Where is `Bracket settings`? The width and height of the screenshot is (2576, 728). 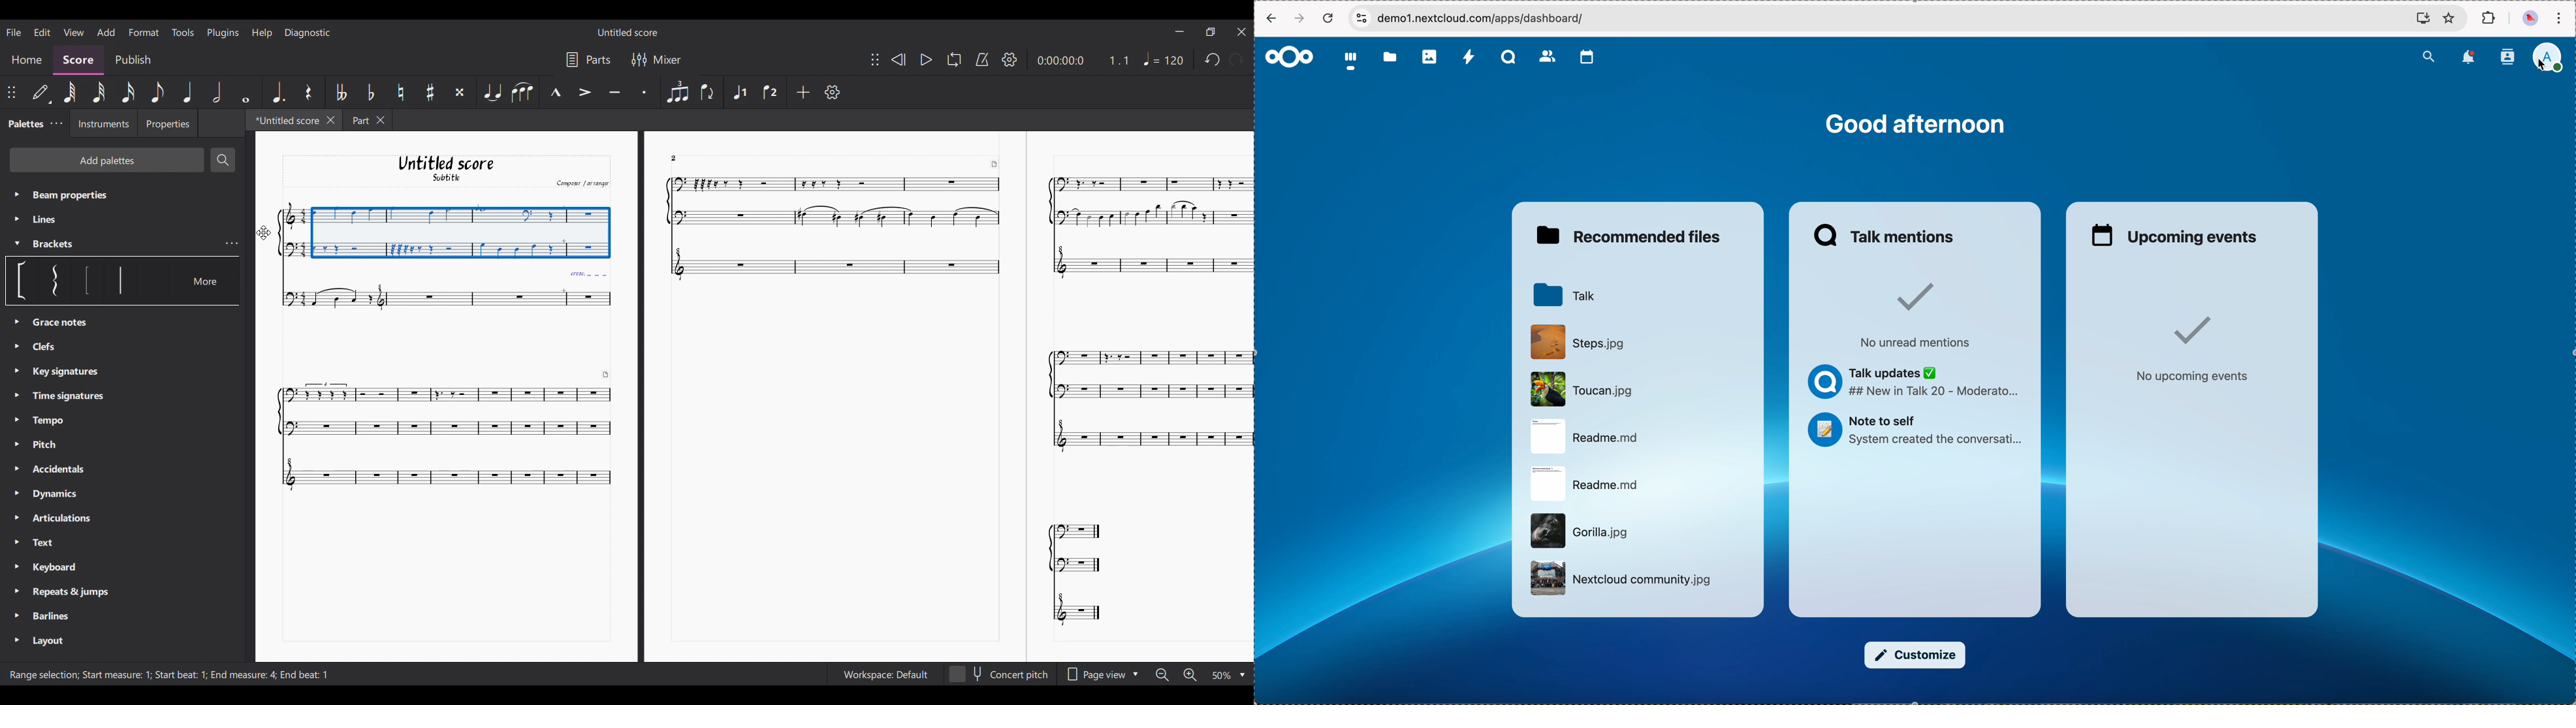
Bracket settings is located at coordinates (232, 243).